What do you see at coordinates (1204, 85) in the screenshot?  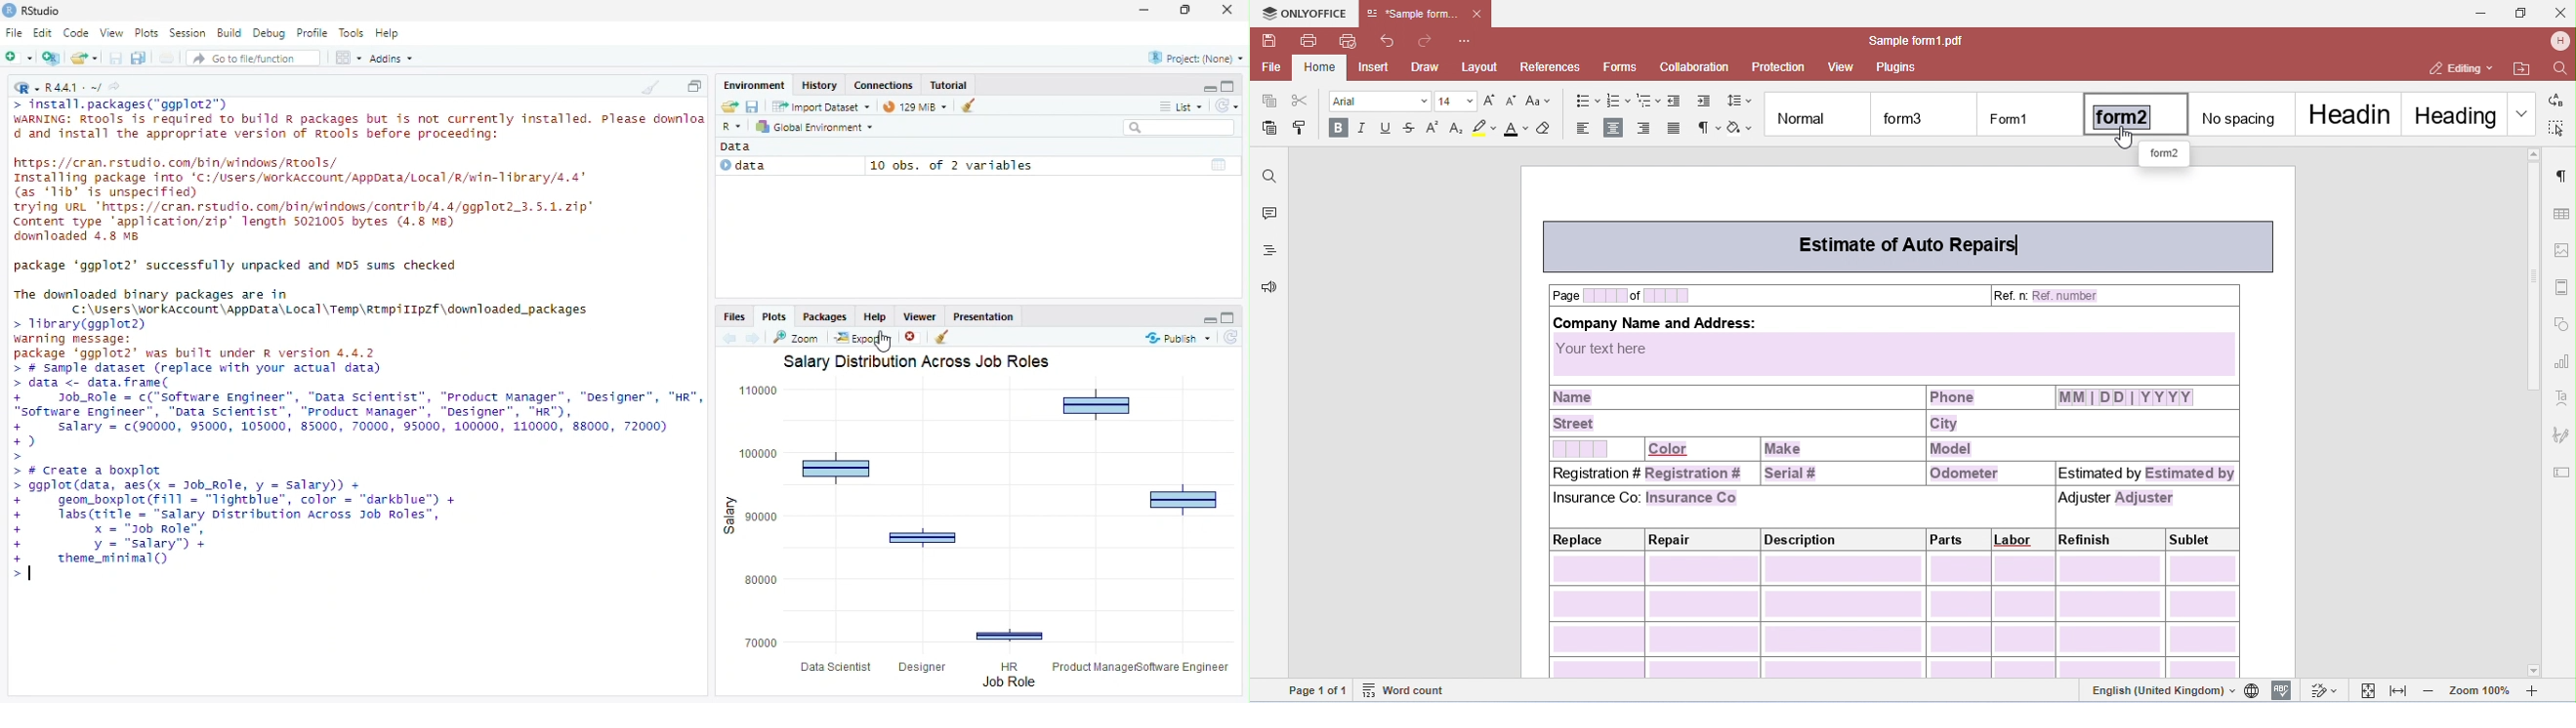 I see `Minimize` at bounding box center [1204, 85].